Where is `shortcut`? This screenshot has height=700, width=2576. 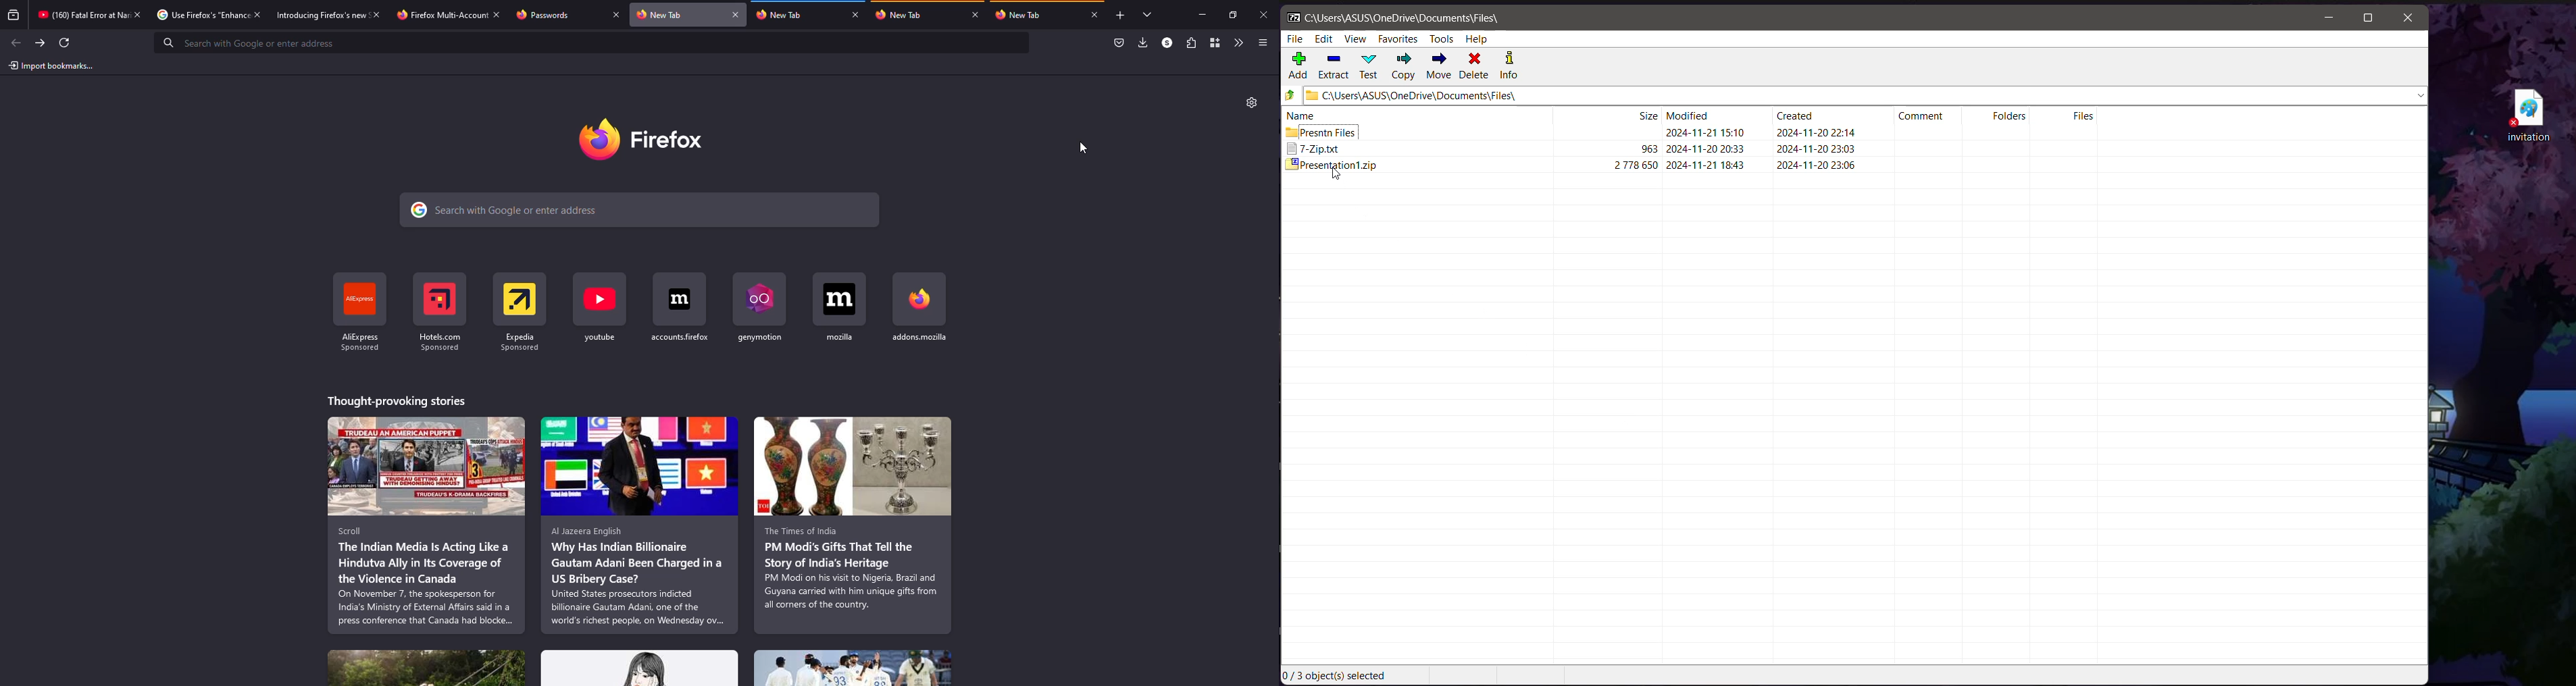
shortcut is located at coordinates (682, 307).